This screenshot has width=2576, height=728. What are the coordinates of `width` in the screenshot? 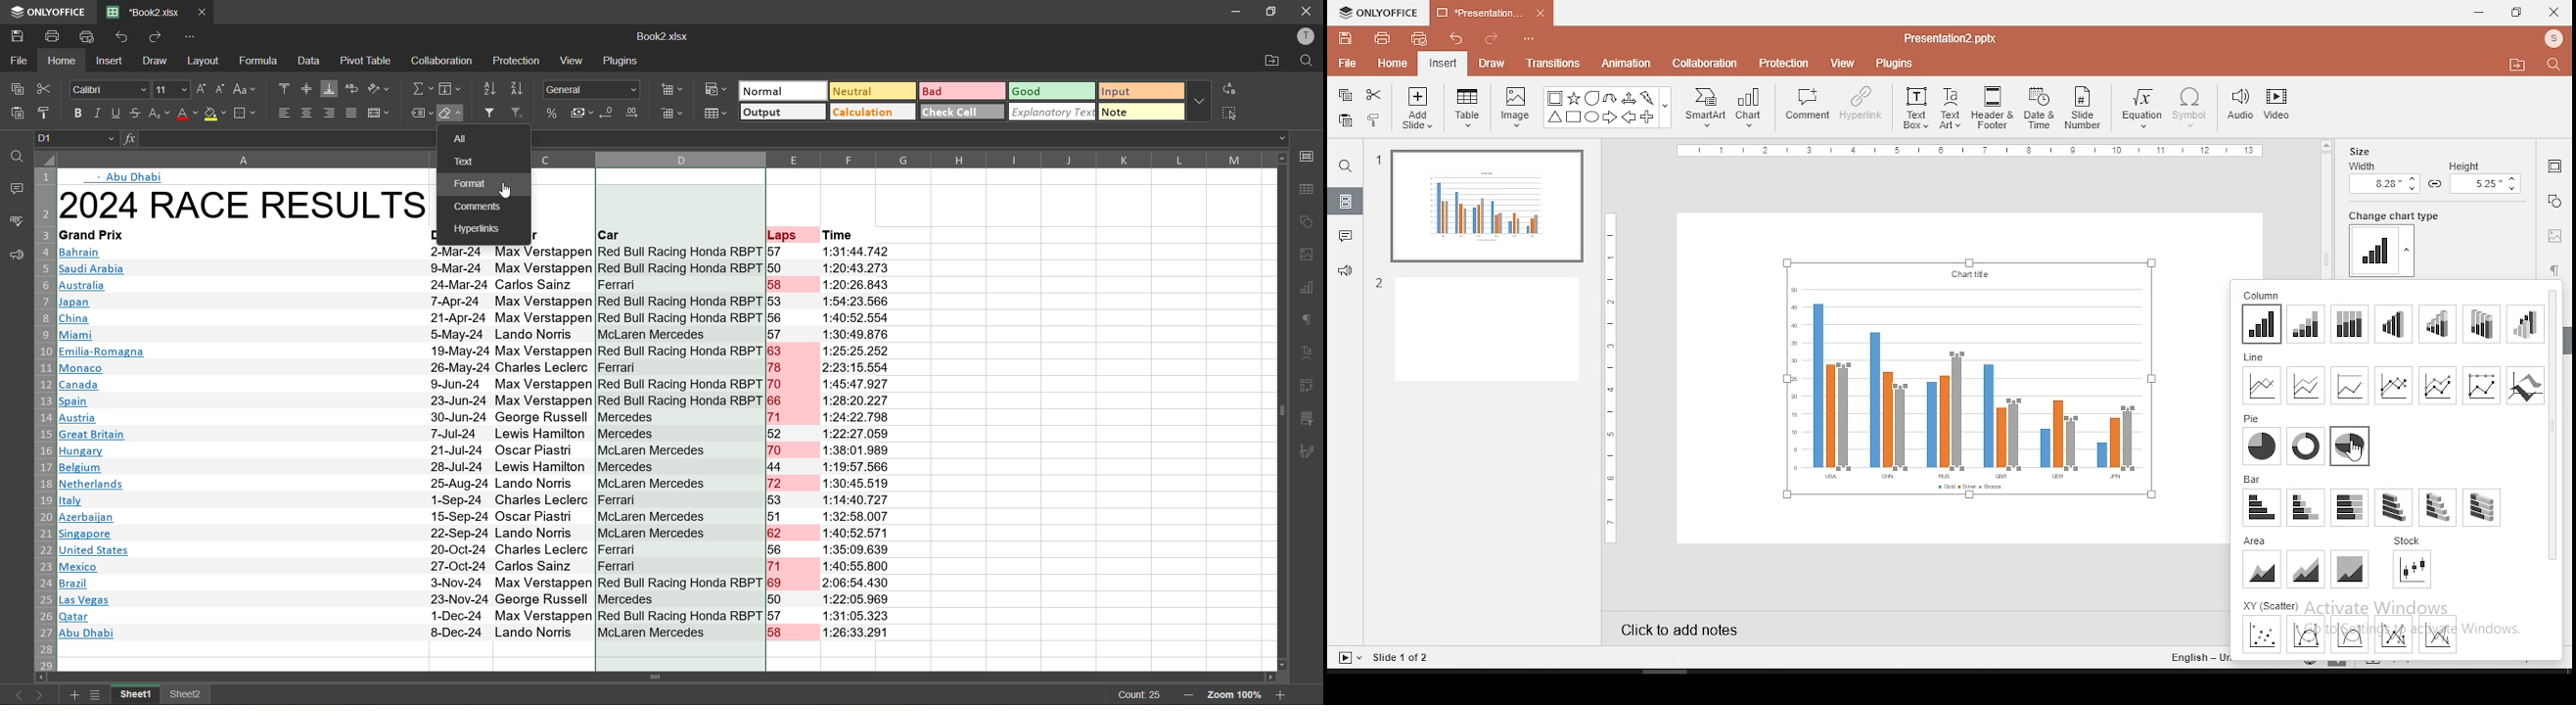 It's located at (2382, 177).